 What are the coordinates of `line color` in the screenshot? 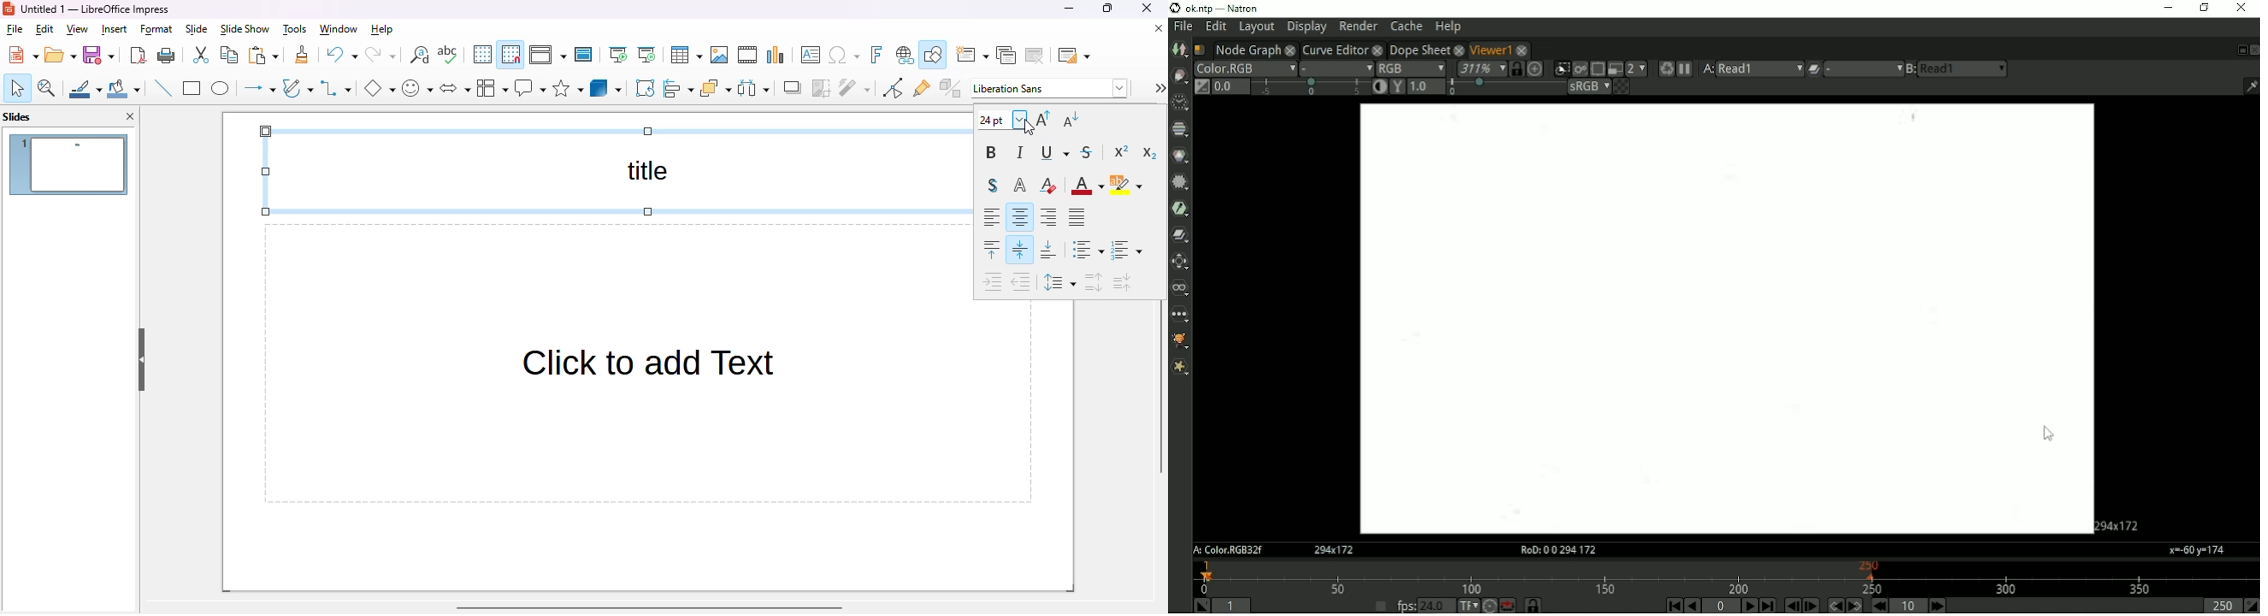 It's located at (85, 88).